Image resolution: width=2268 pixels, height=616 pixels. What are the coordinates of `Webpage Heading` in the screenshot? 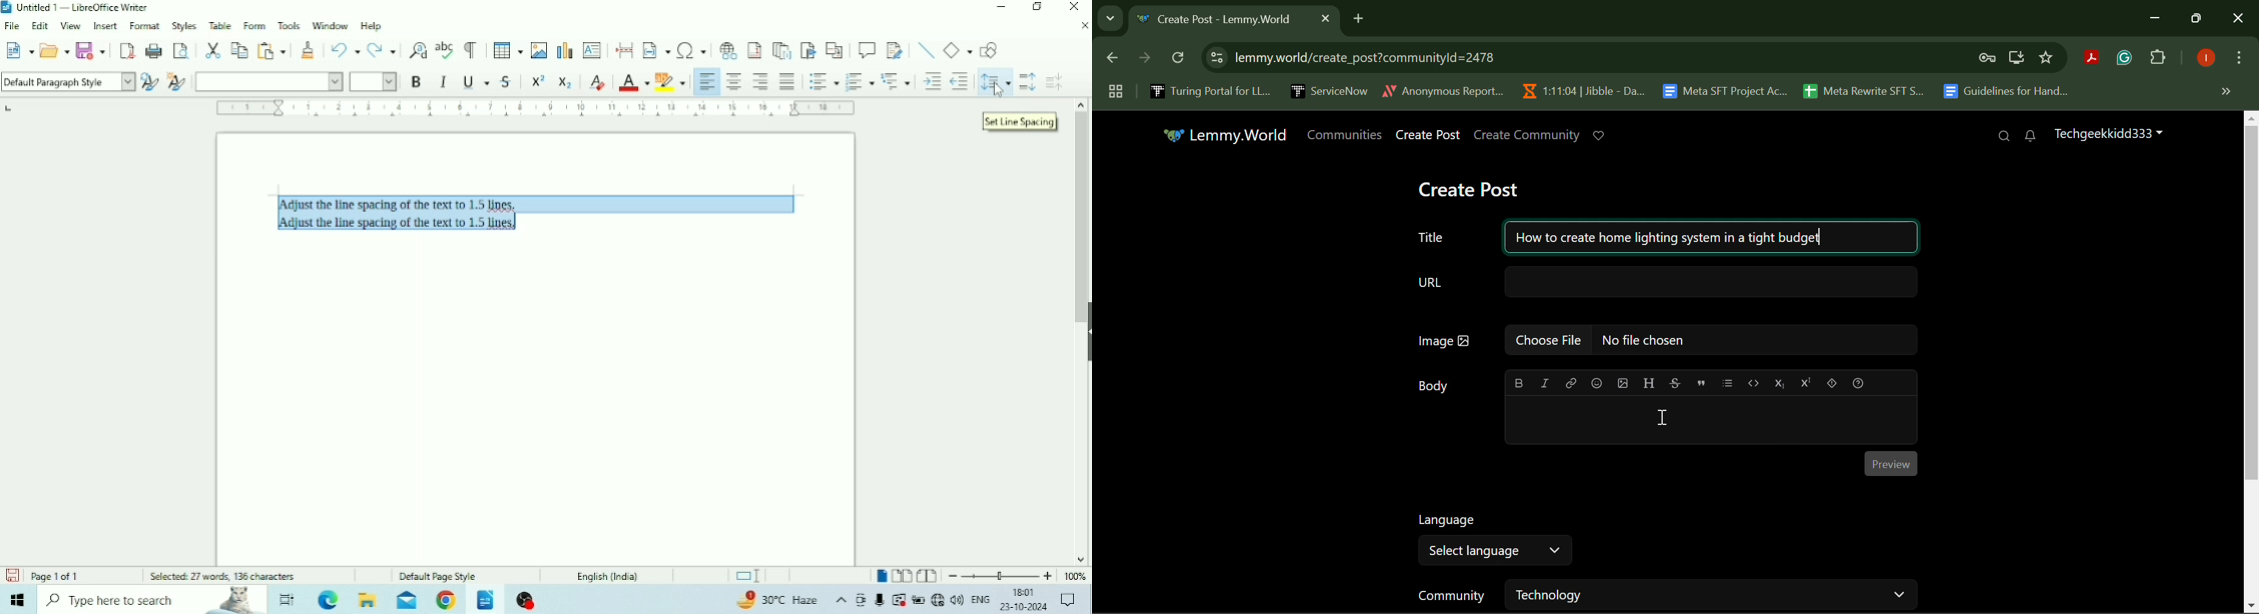 It's located at (1221, 21).